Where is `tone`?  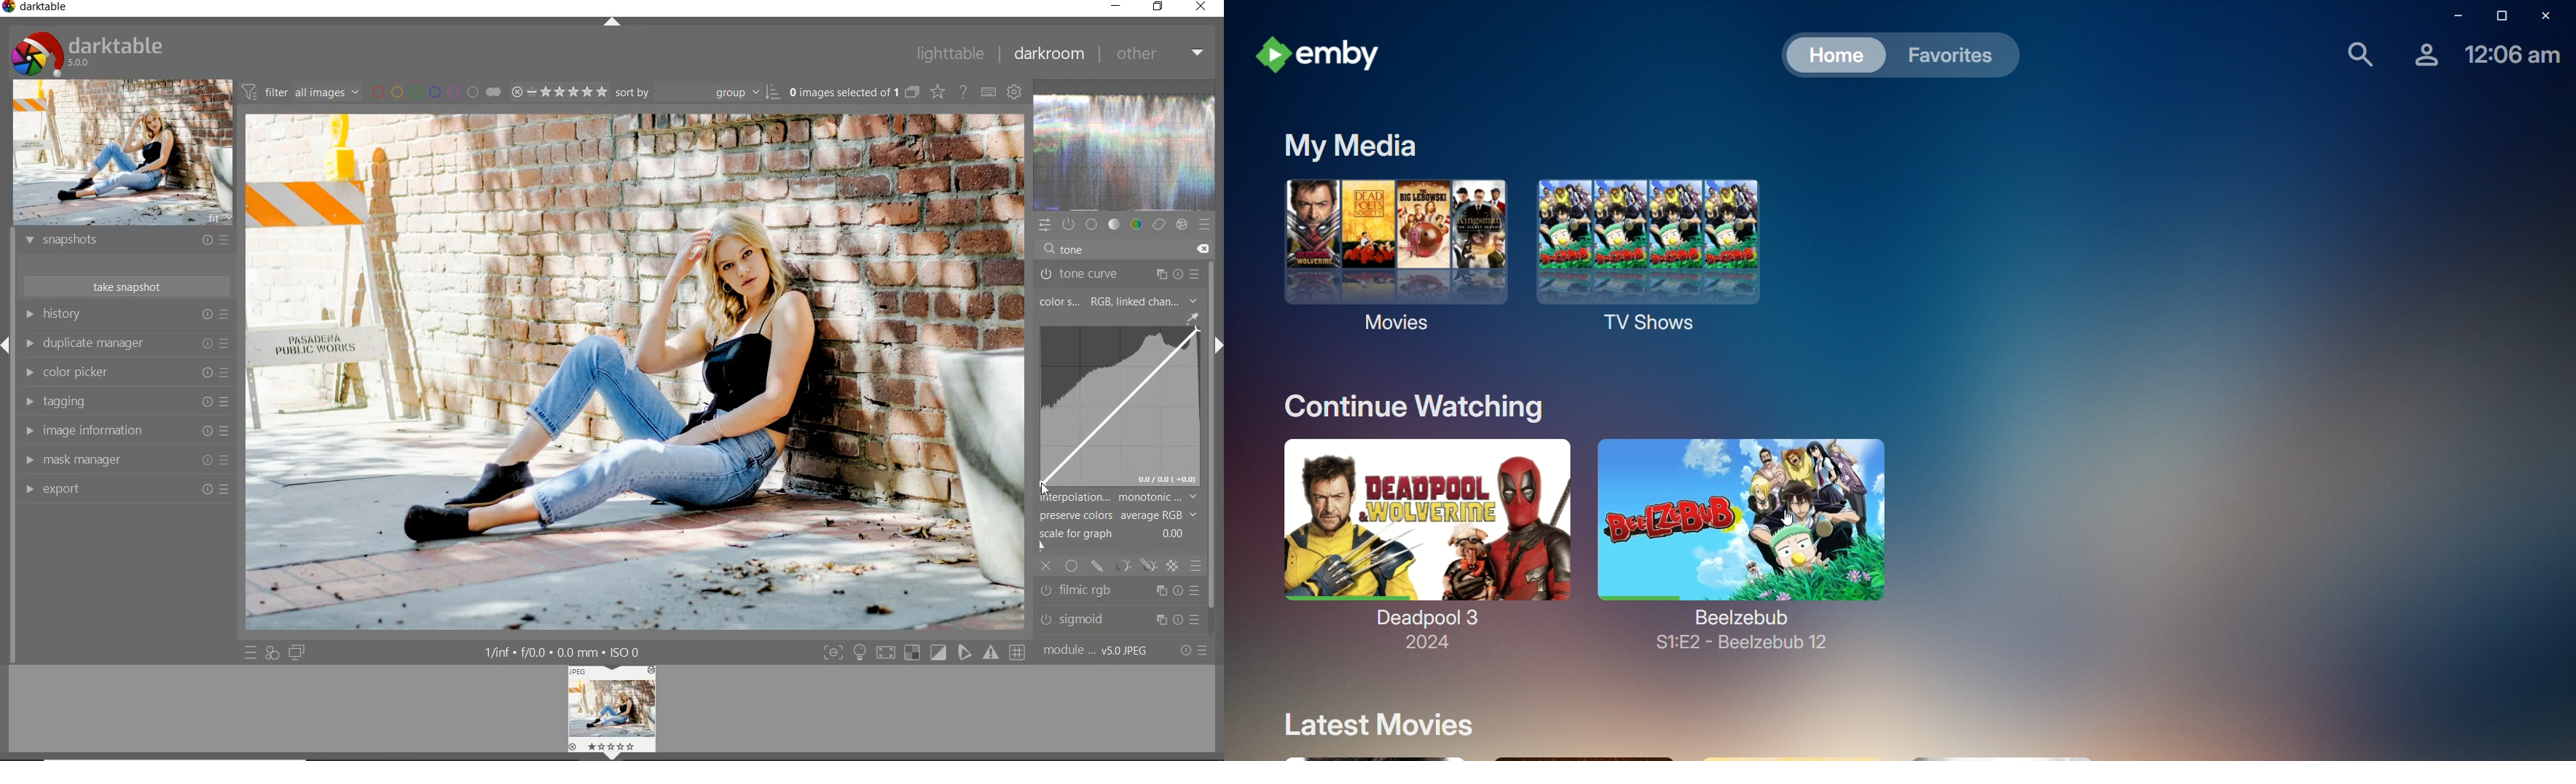 tone is located at coordinates (1075, 249).